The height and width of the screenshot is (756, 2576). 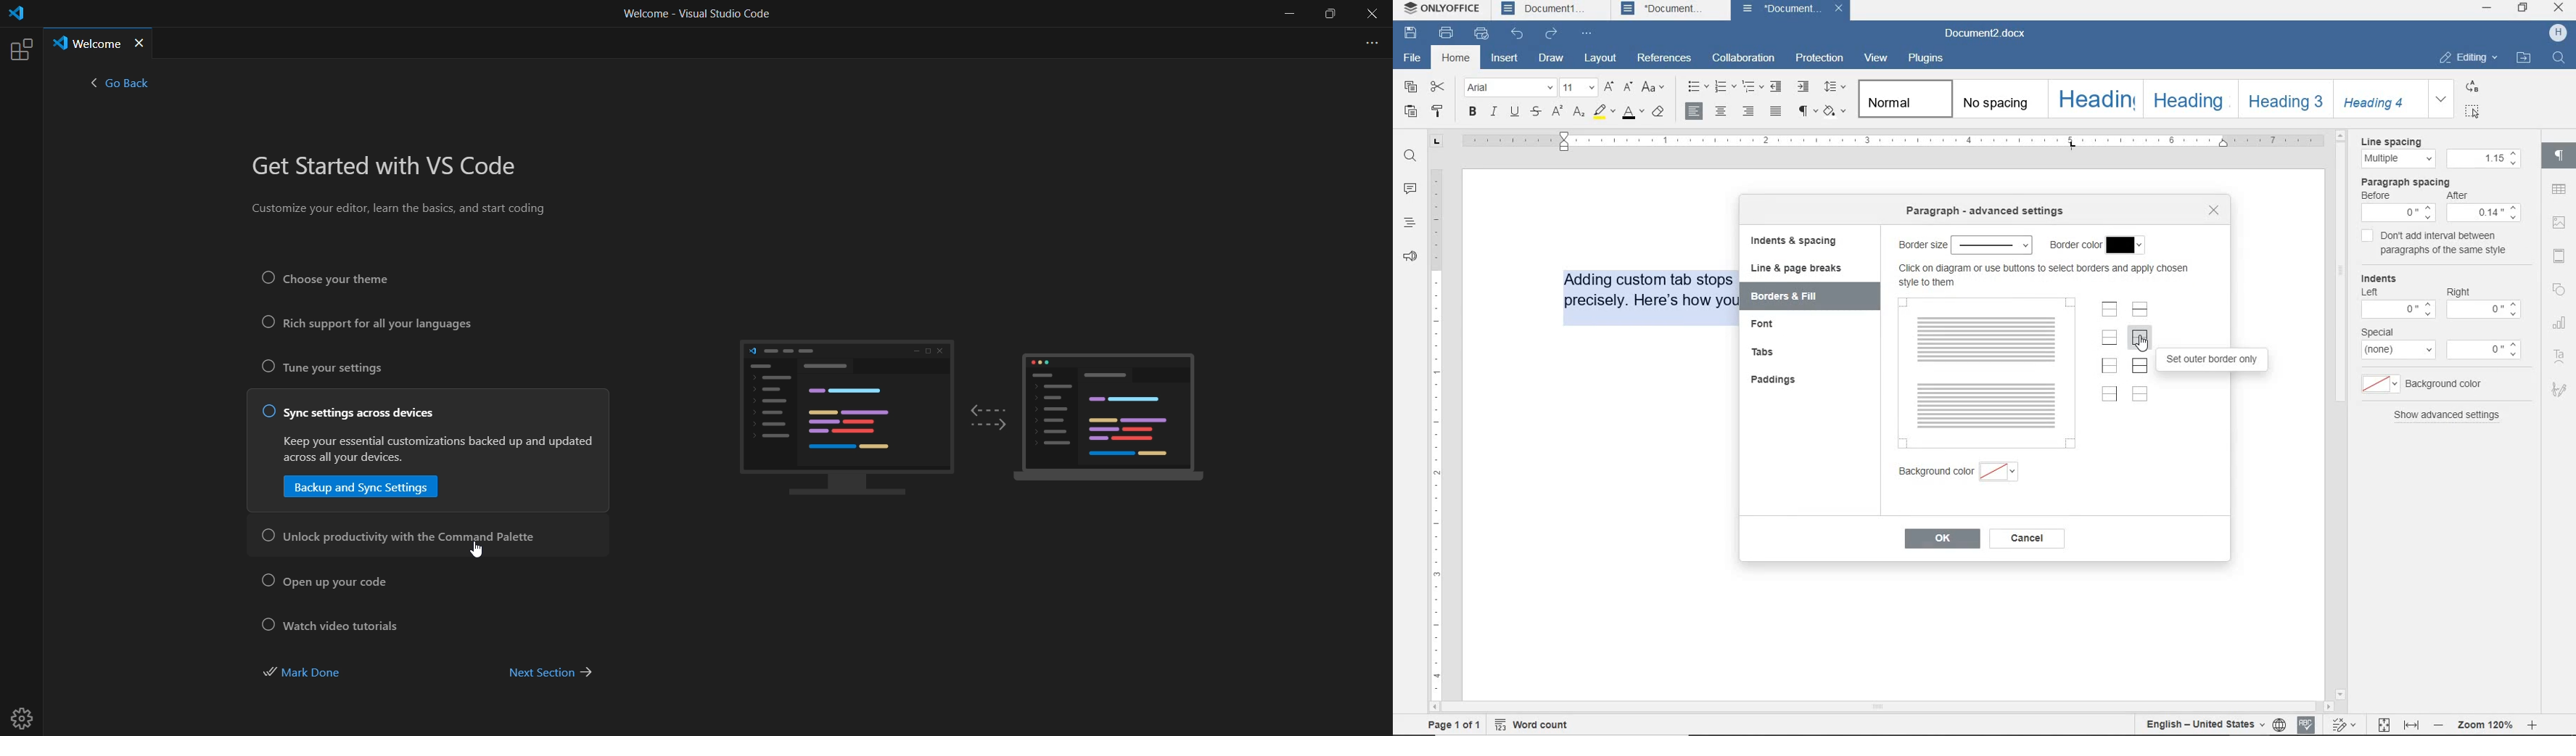 I want to click on zoom 120%, so click(x=2484, y=722).